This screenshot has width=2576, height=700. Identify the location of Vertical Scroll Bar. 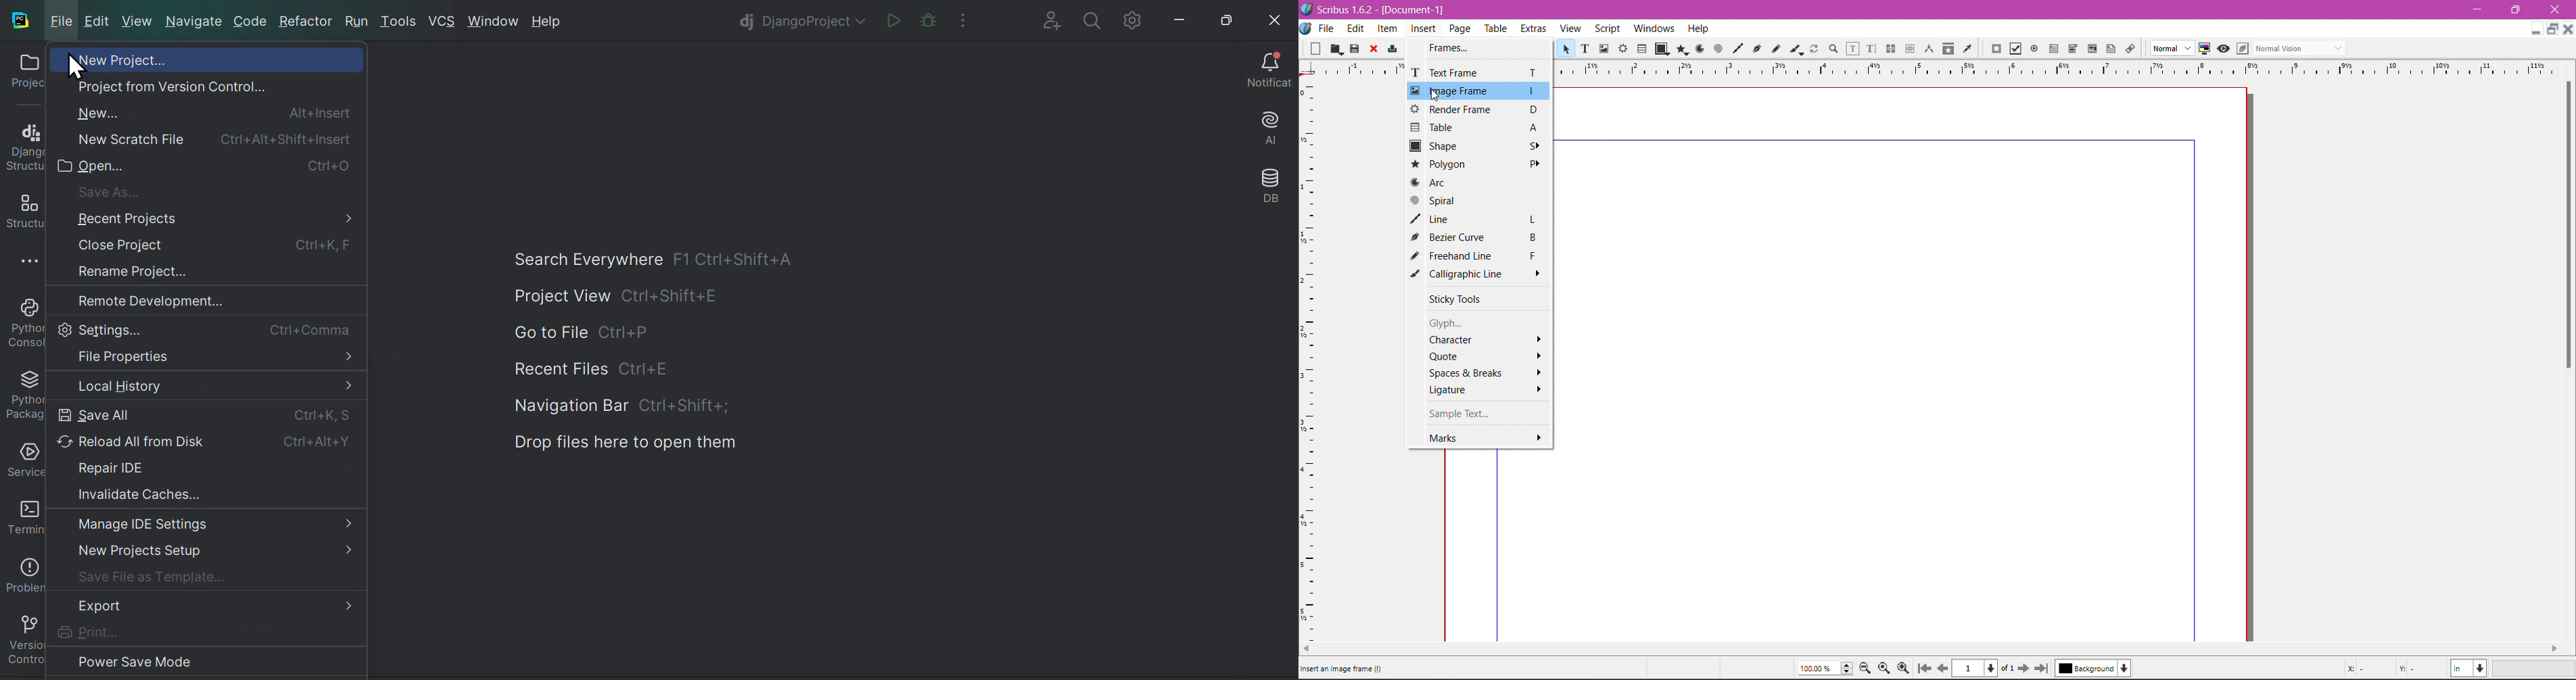
(2566, 224).